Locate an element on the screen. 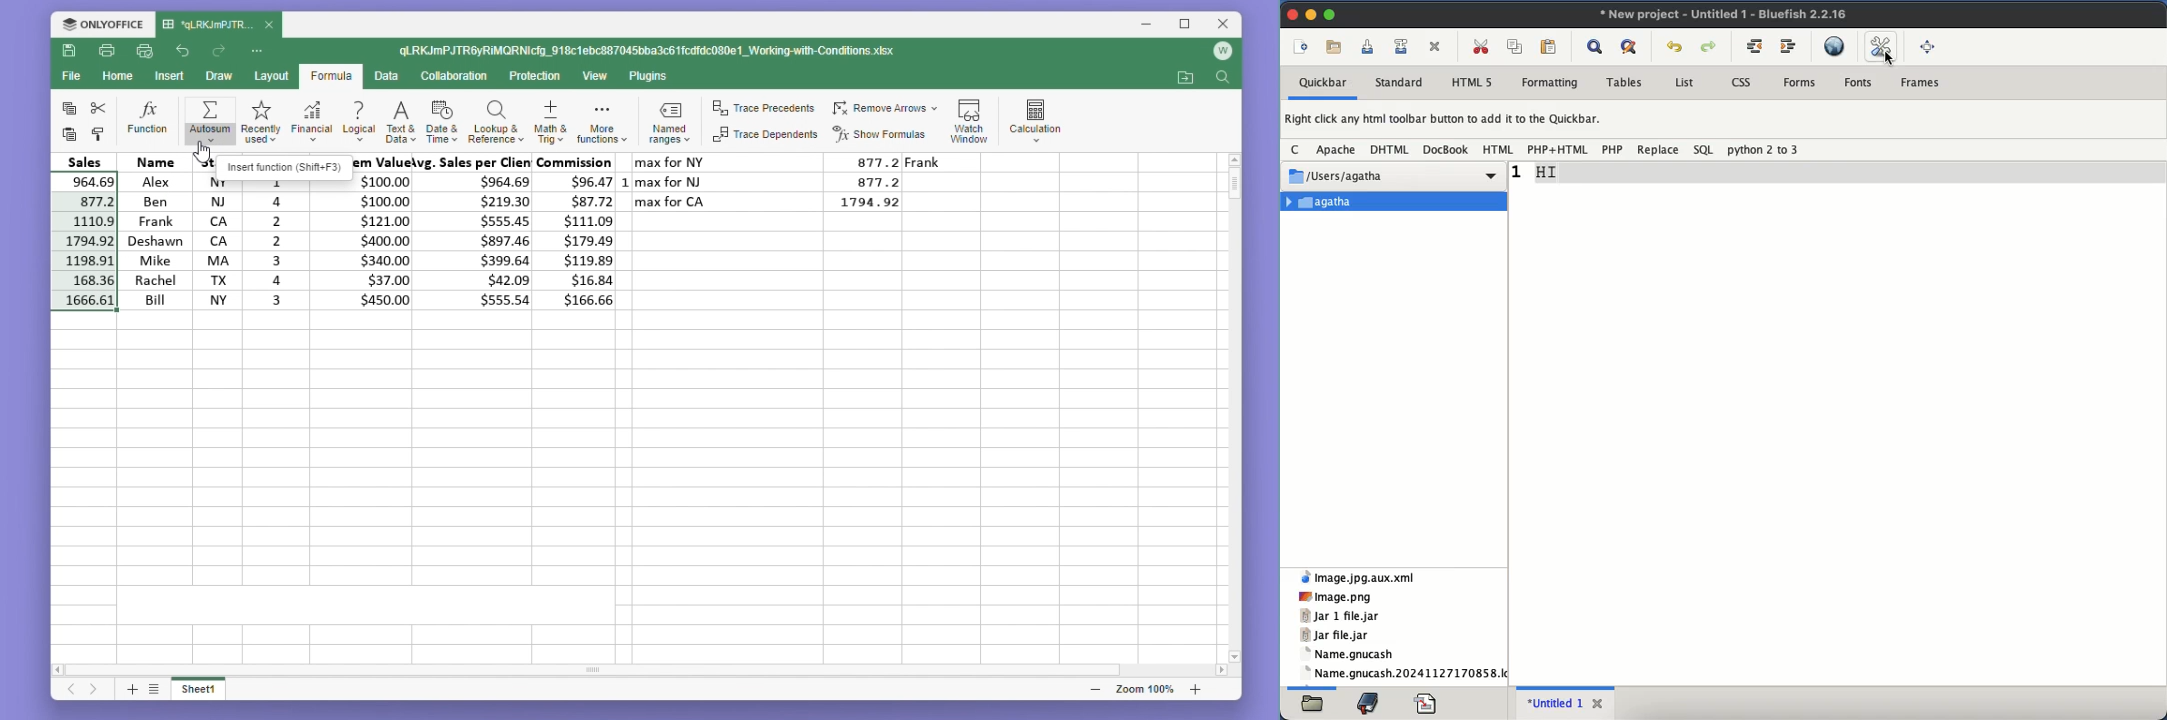  Maximize is located at coordinates (1181, 25).